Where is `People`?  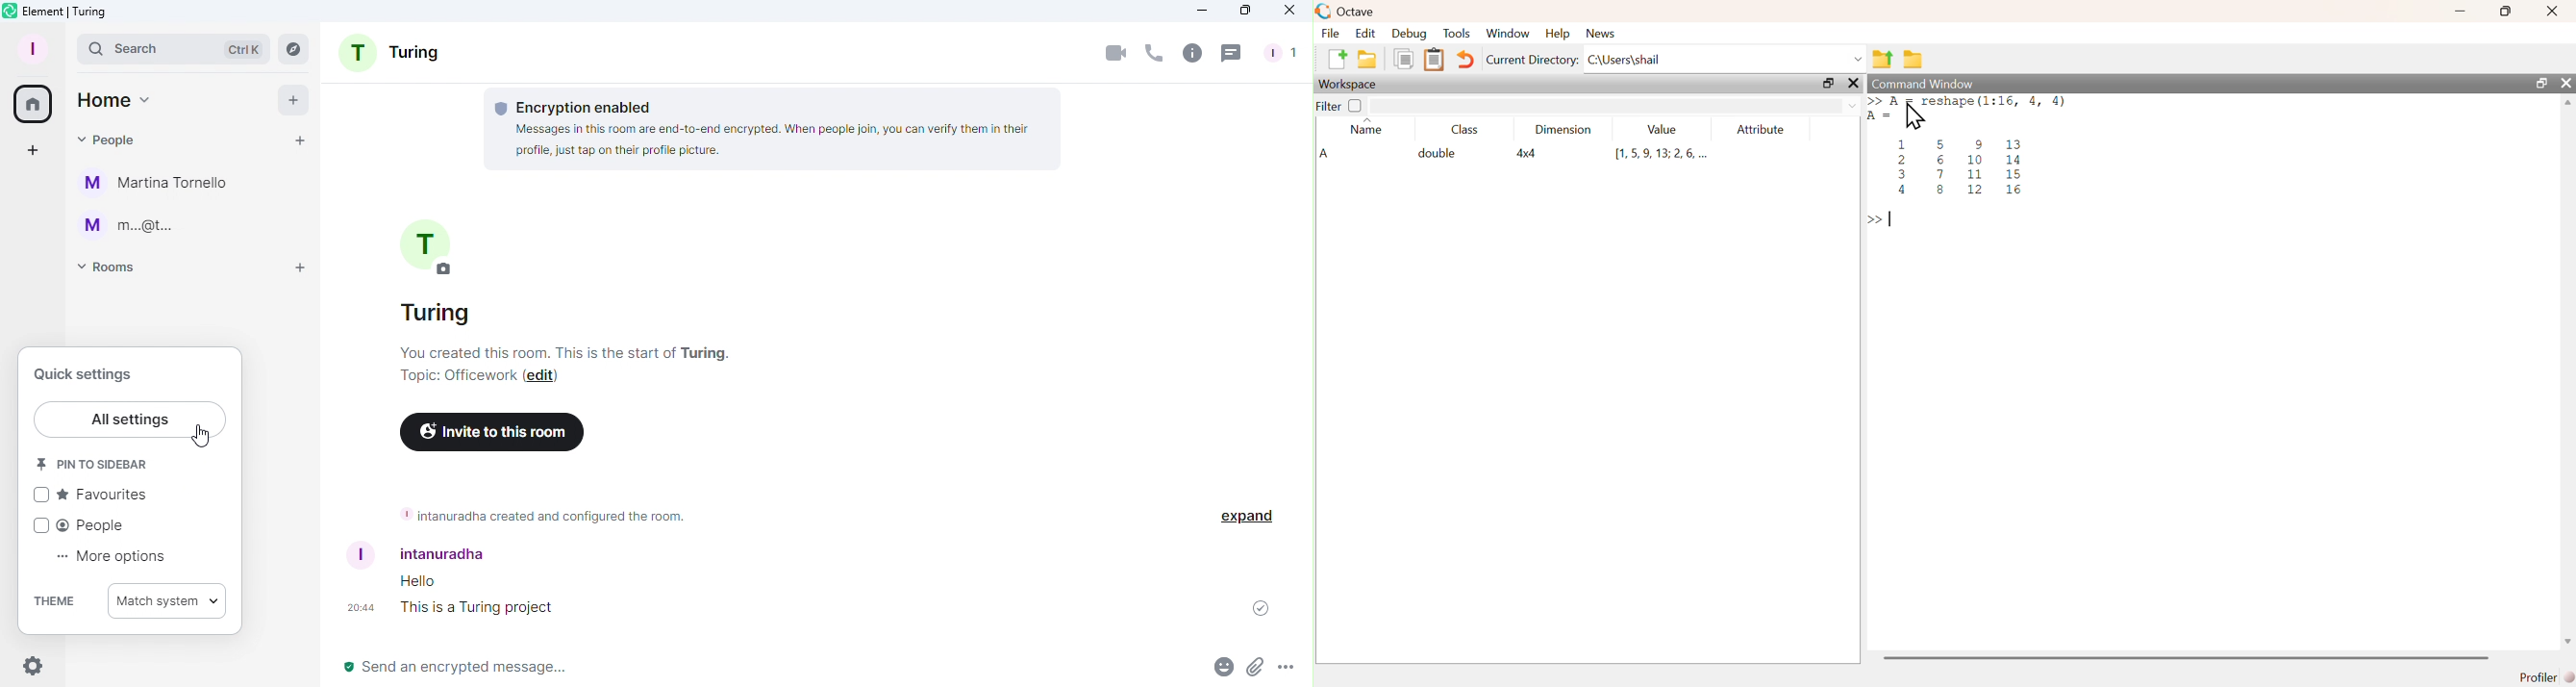
People is located at coordinates (108, 527).